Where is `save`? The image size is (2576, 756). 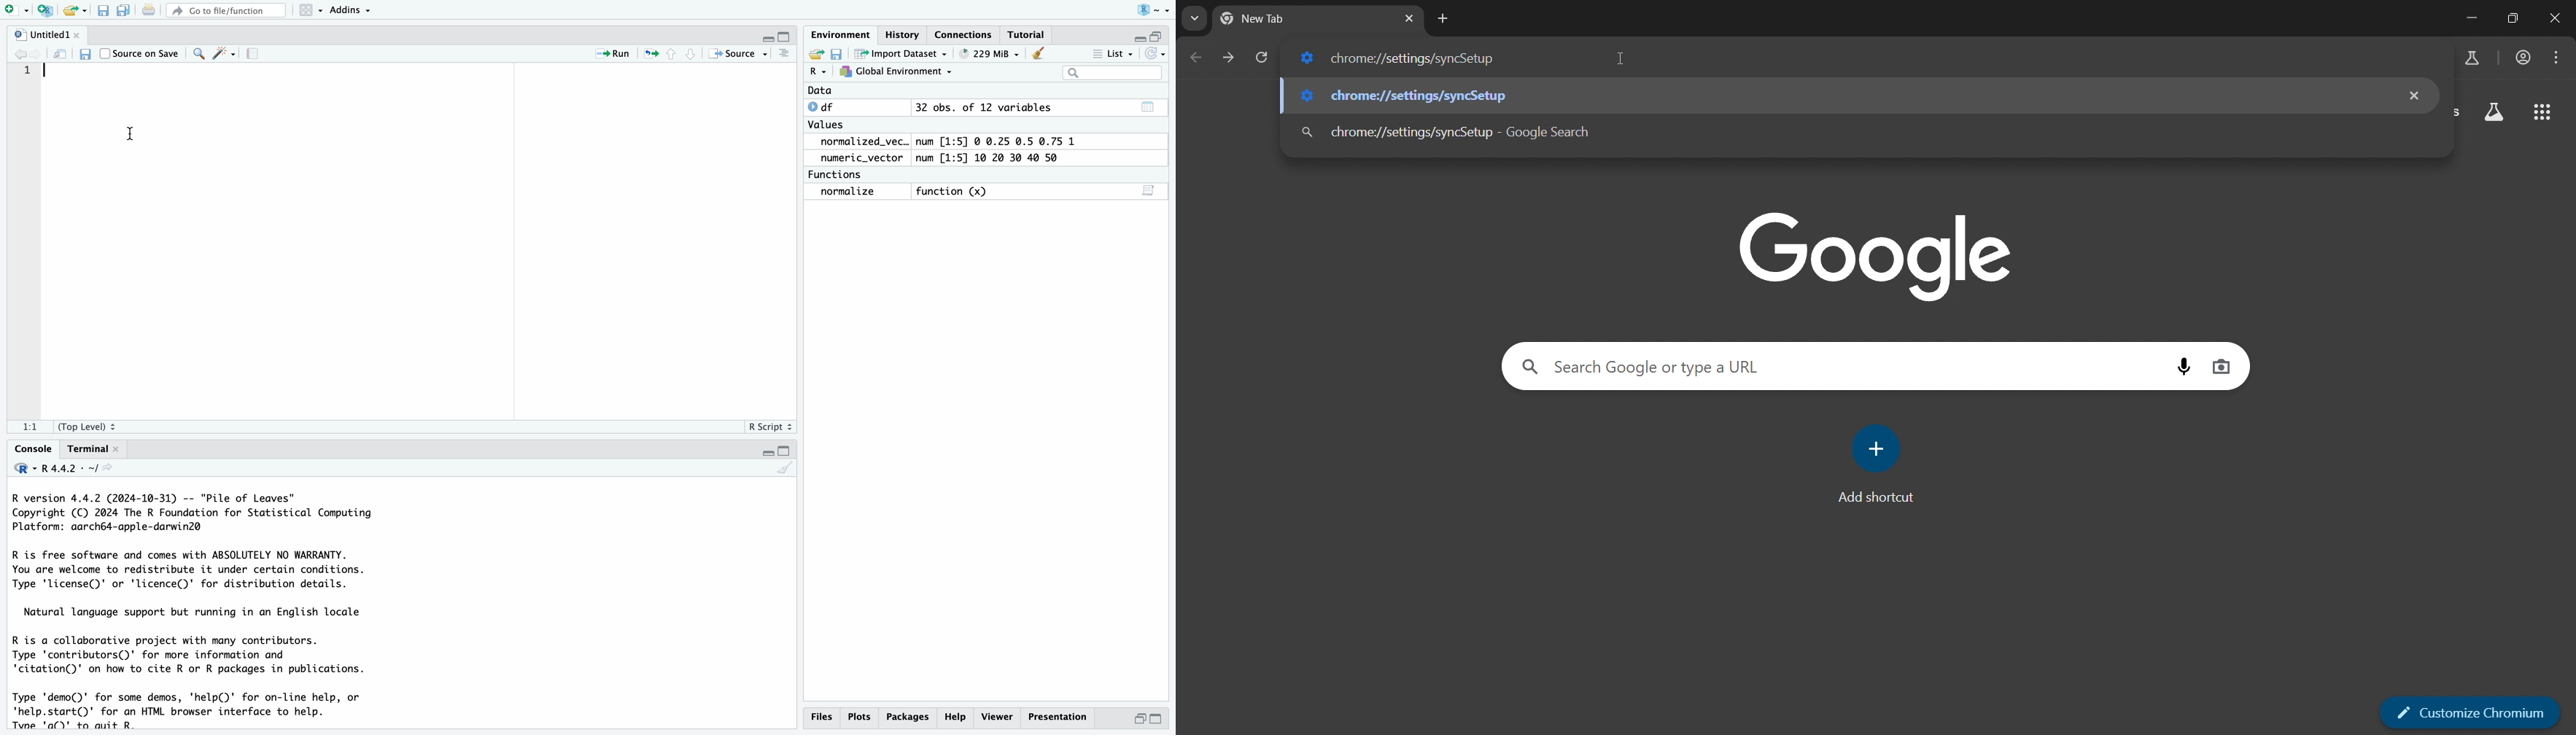
save is located at coordinates (103, 12).